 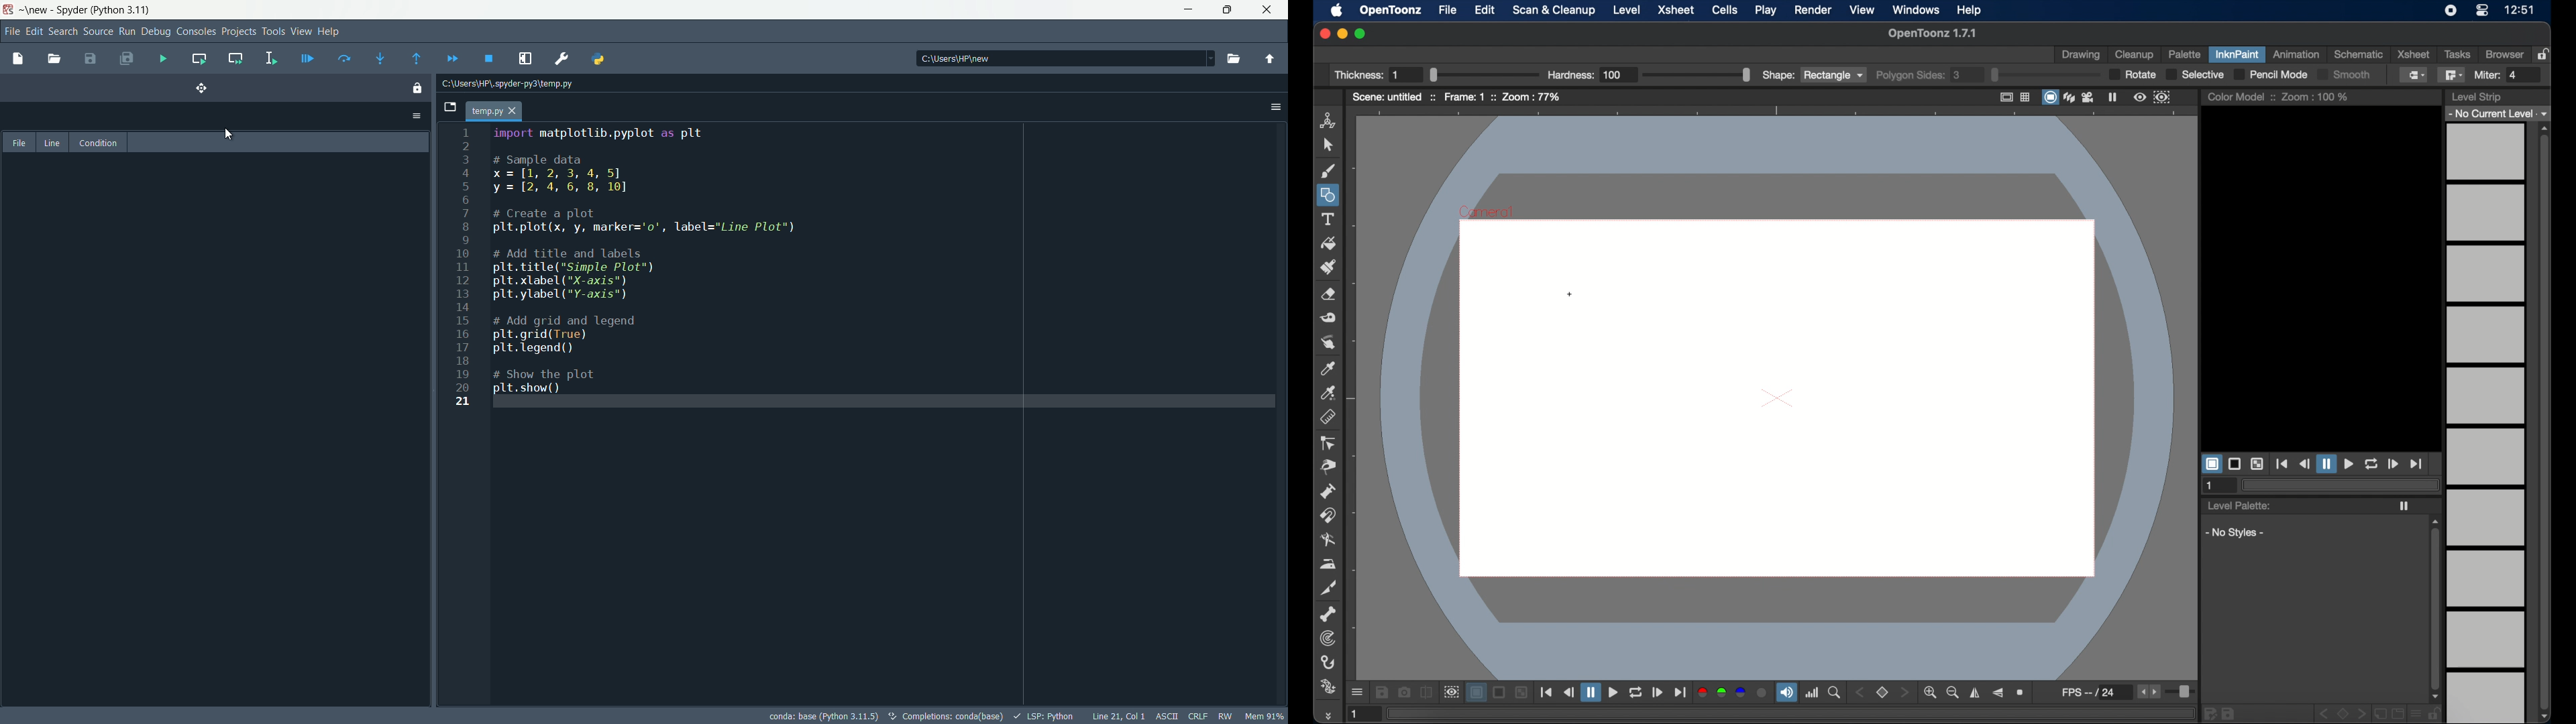 What do you see at coordinates (197, 58) in the screenshot?
I see `run current cell` at bounding box center [197, 58].